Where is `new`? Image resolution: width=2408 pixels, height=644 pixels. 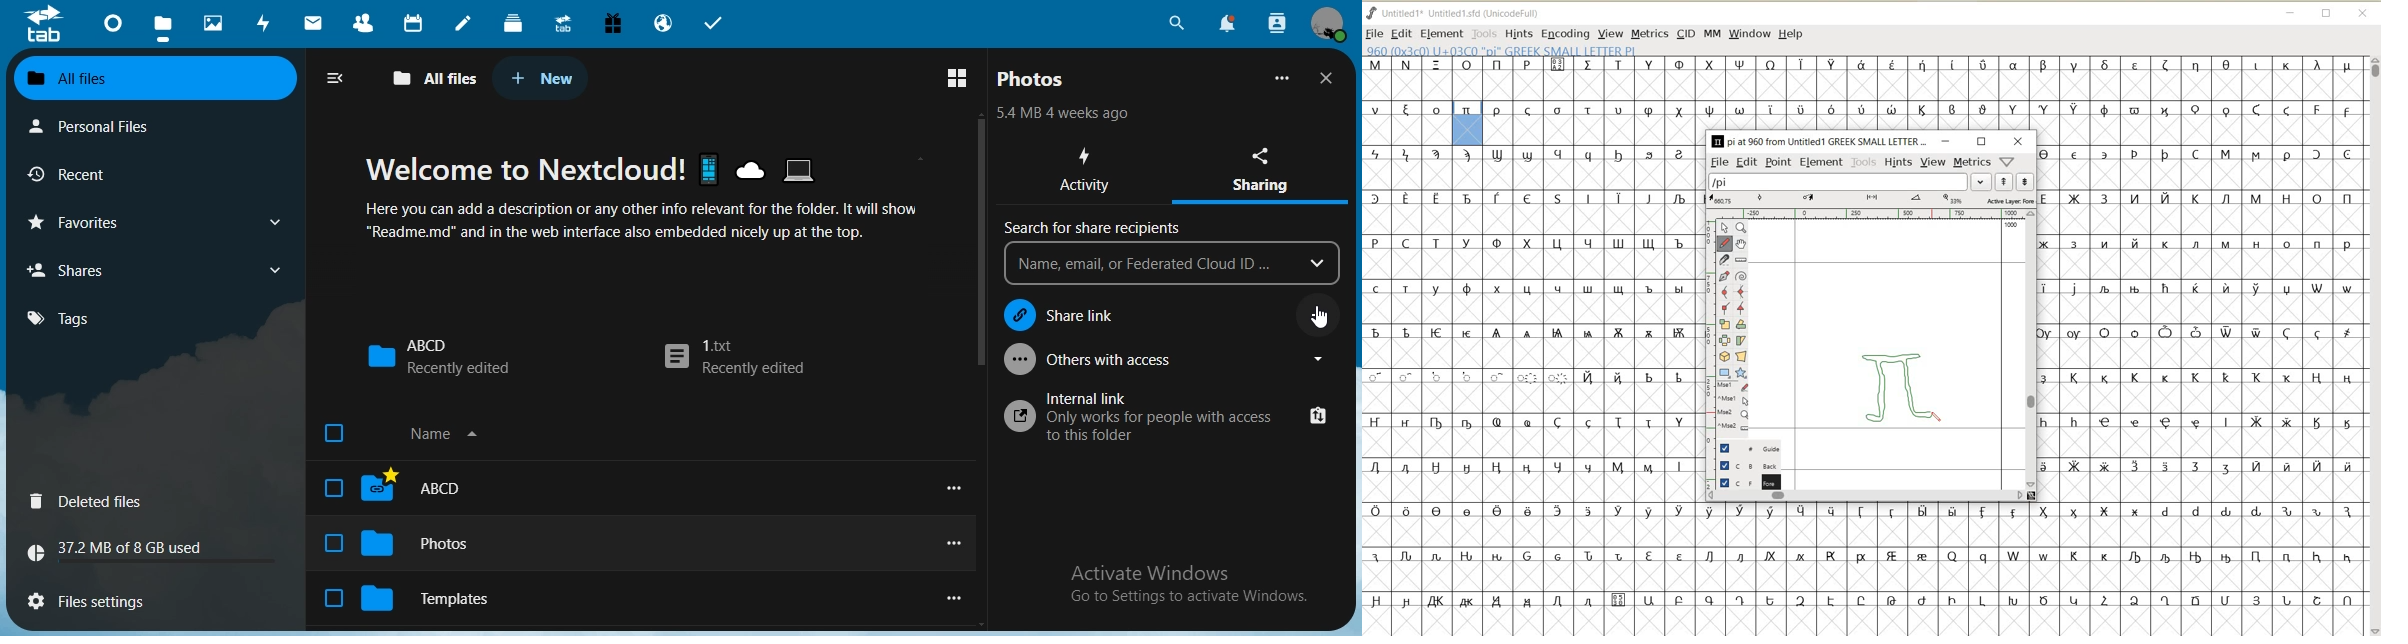 new is located at coordinates (542, 78).